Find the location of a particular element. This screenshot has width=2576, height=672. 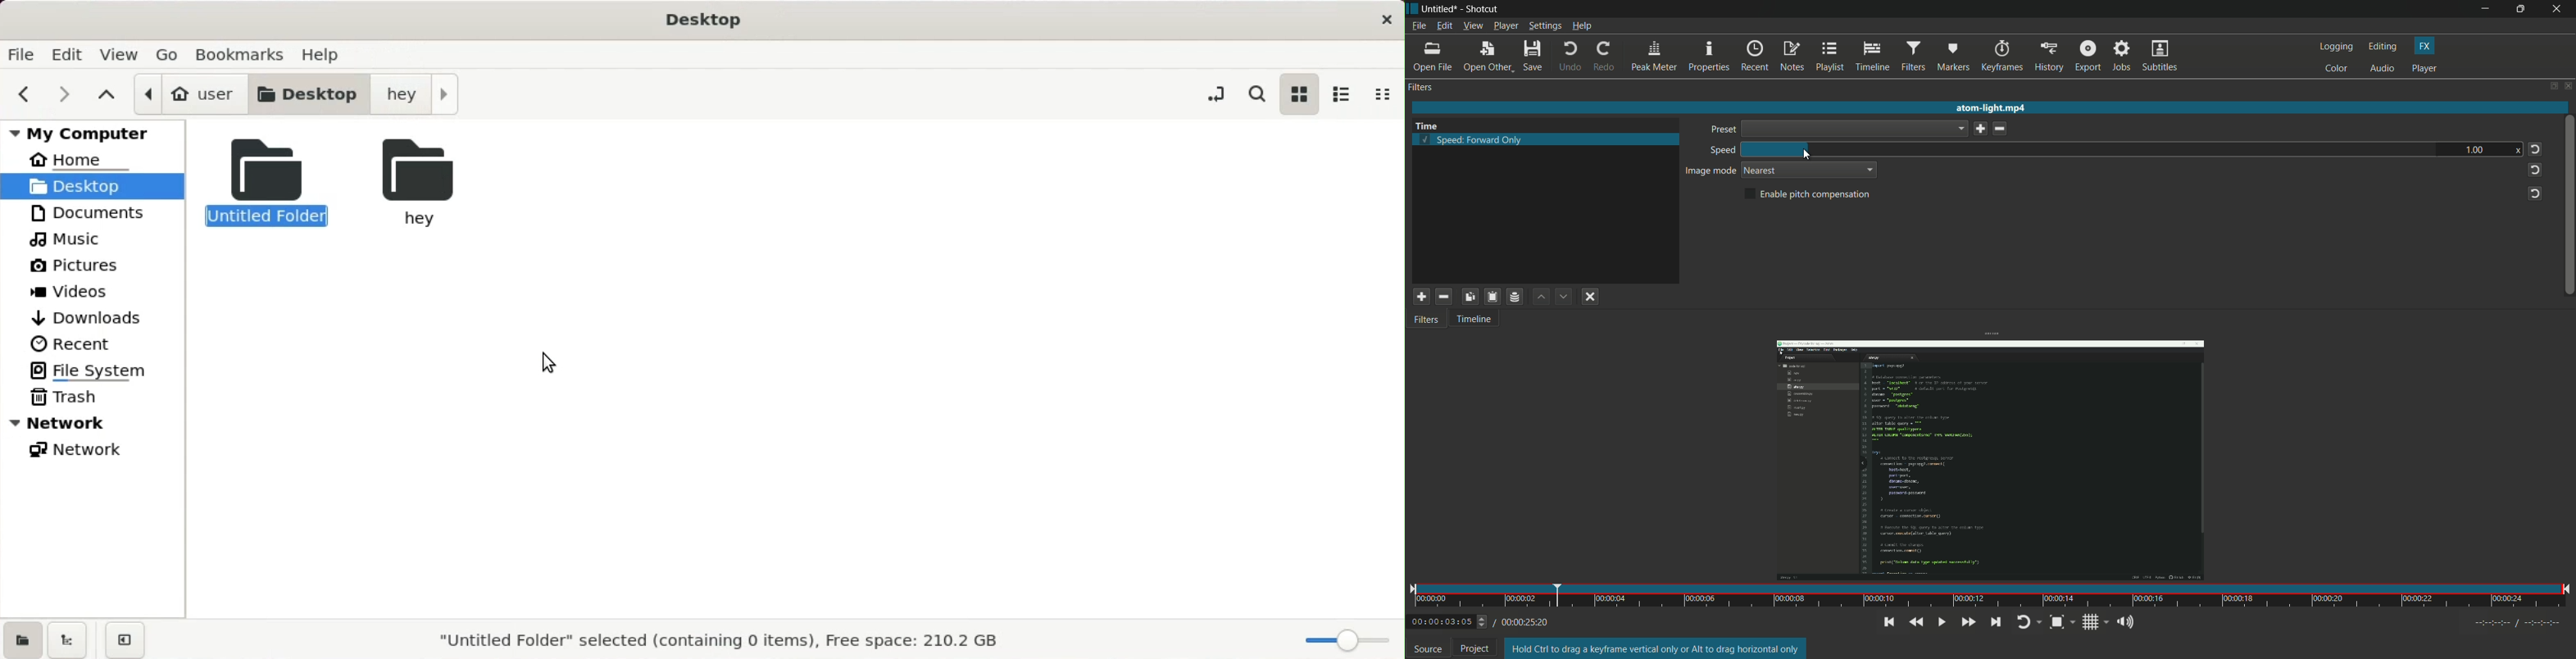

close app is located at coordinates (2559, 9).